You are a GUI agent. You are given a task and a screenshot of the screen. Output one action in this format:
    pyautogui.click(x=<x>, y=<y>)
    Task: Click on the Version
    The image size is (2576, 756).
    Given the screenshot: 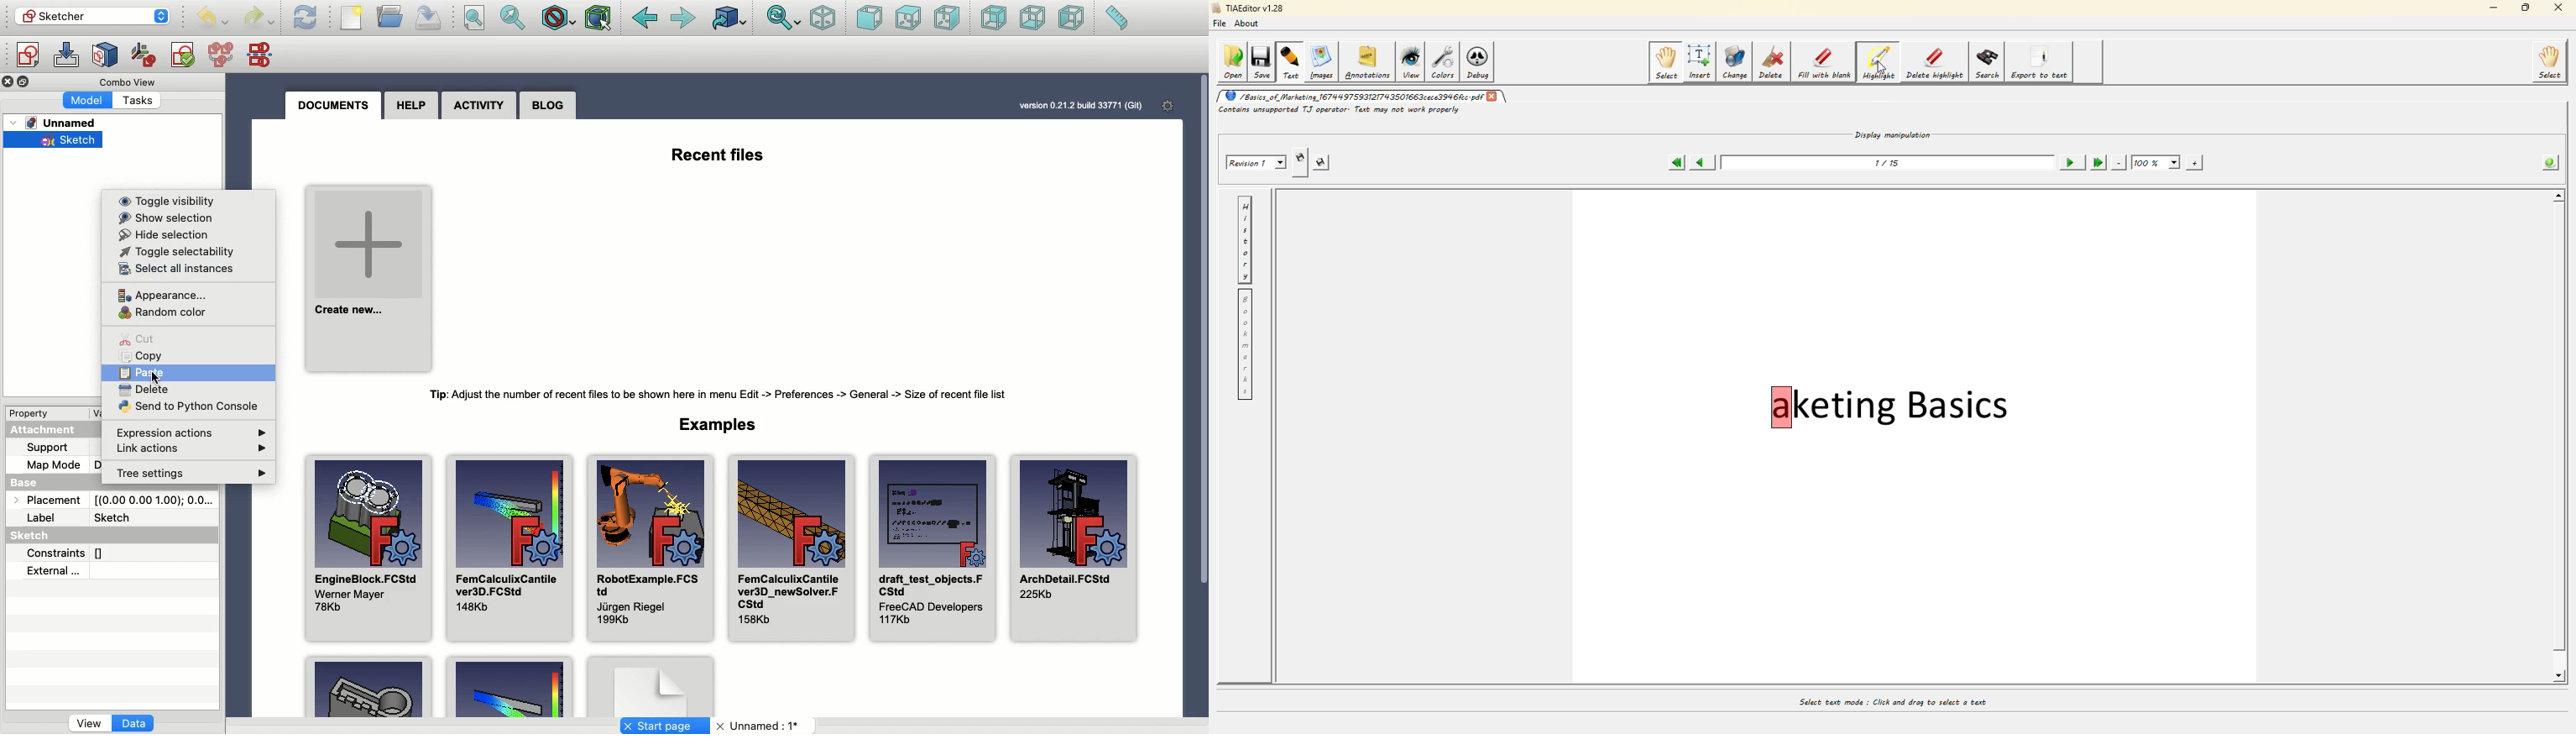 What is the action you would take?
    pyautogui.click(x=1069, y=106)
    